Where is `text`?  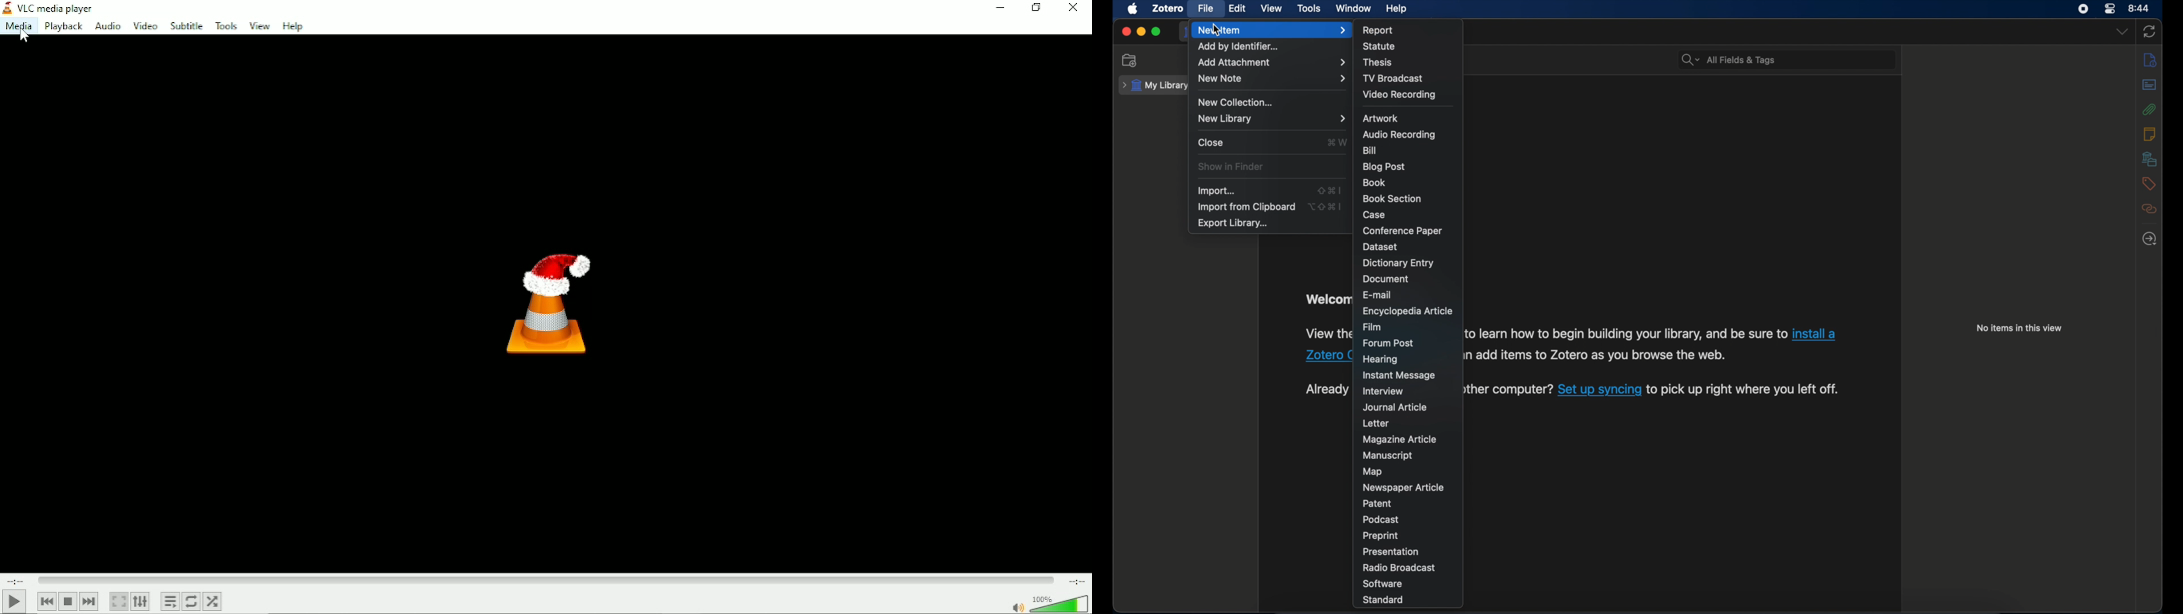
text is located at coordinates (1327, 389).